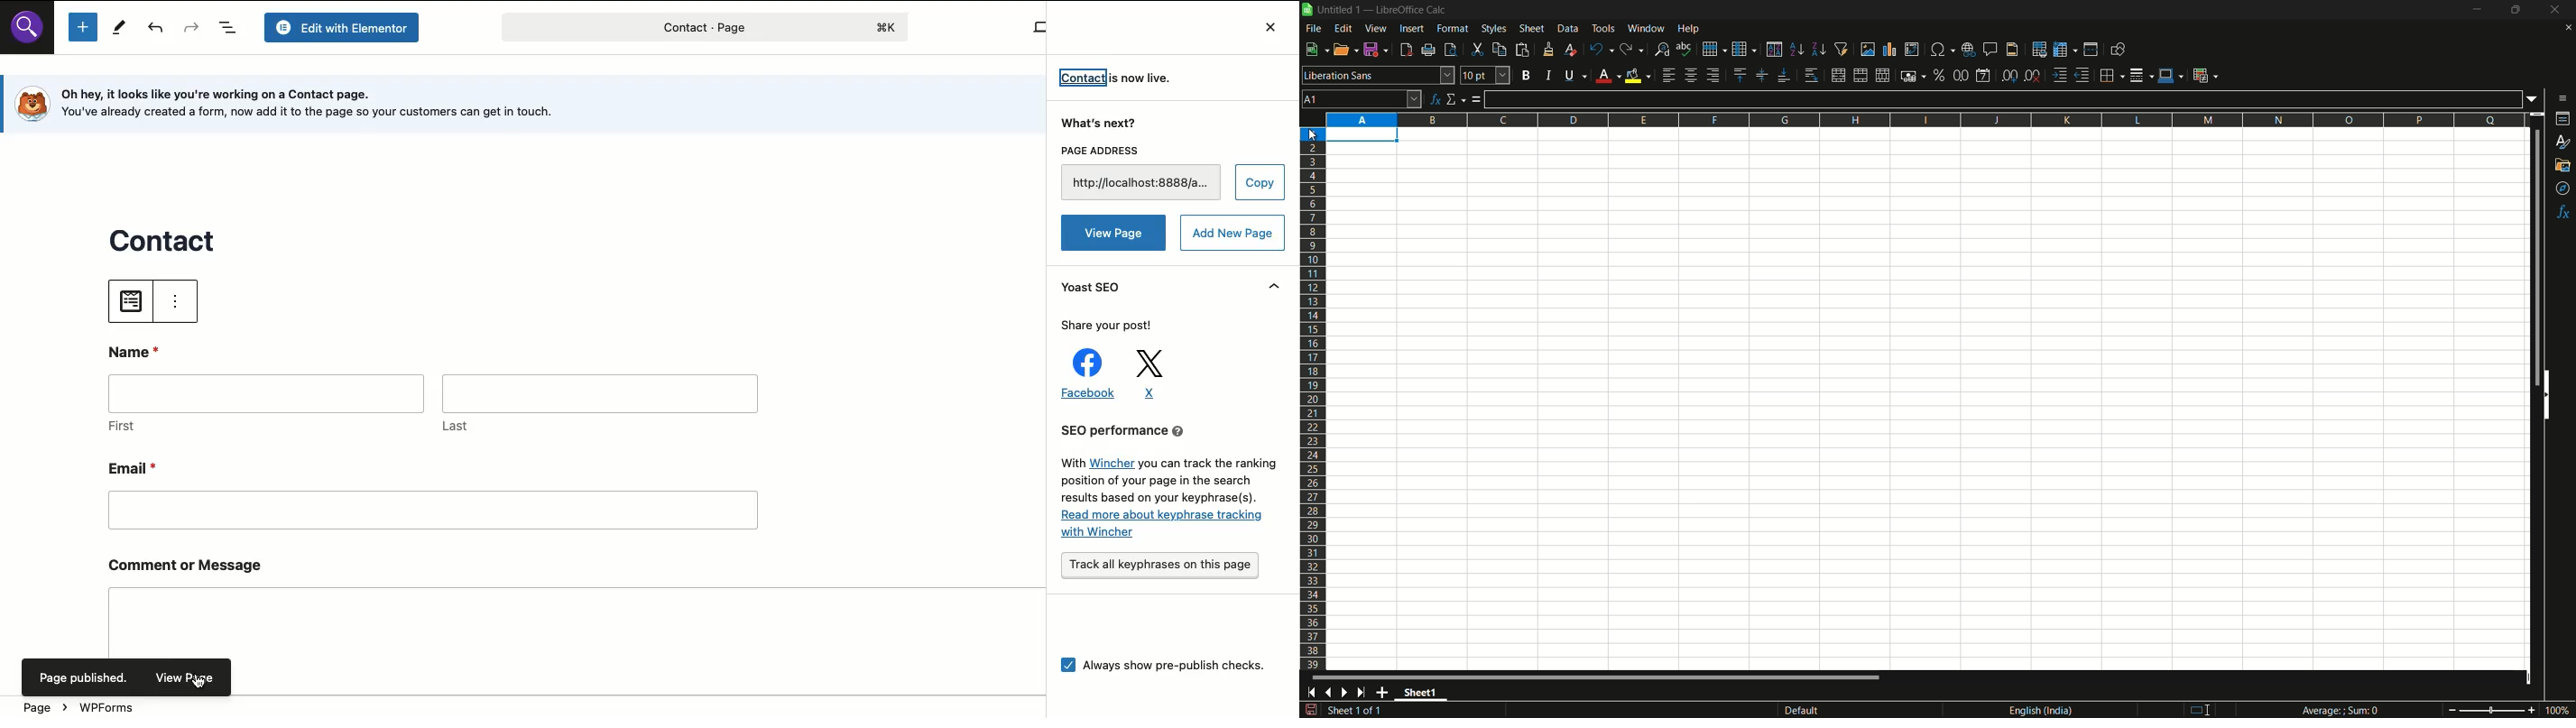  Describe the element at coordinates (2003, 99) in the screenshot. I see `formula input line` at that location.